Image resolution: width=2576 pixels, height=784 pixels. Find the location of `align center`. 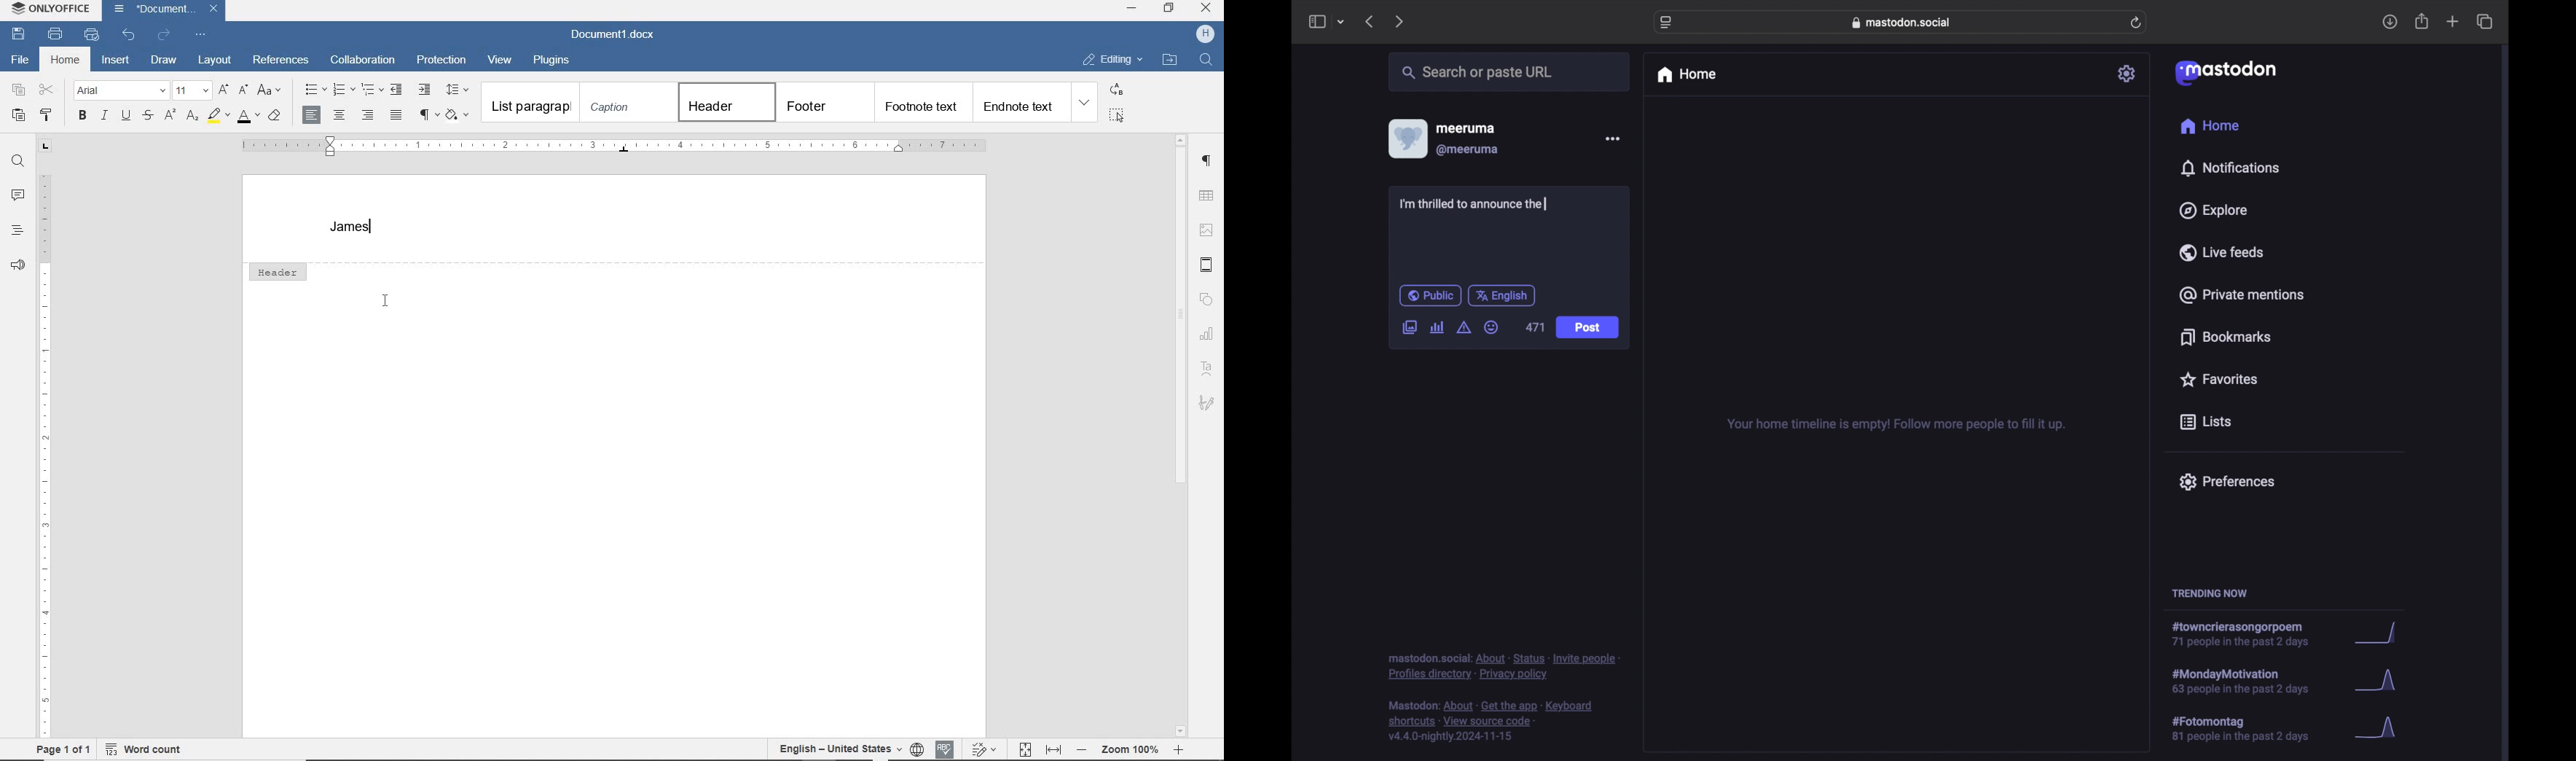

align center is located at coordinates (339, 117).